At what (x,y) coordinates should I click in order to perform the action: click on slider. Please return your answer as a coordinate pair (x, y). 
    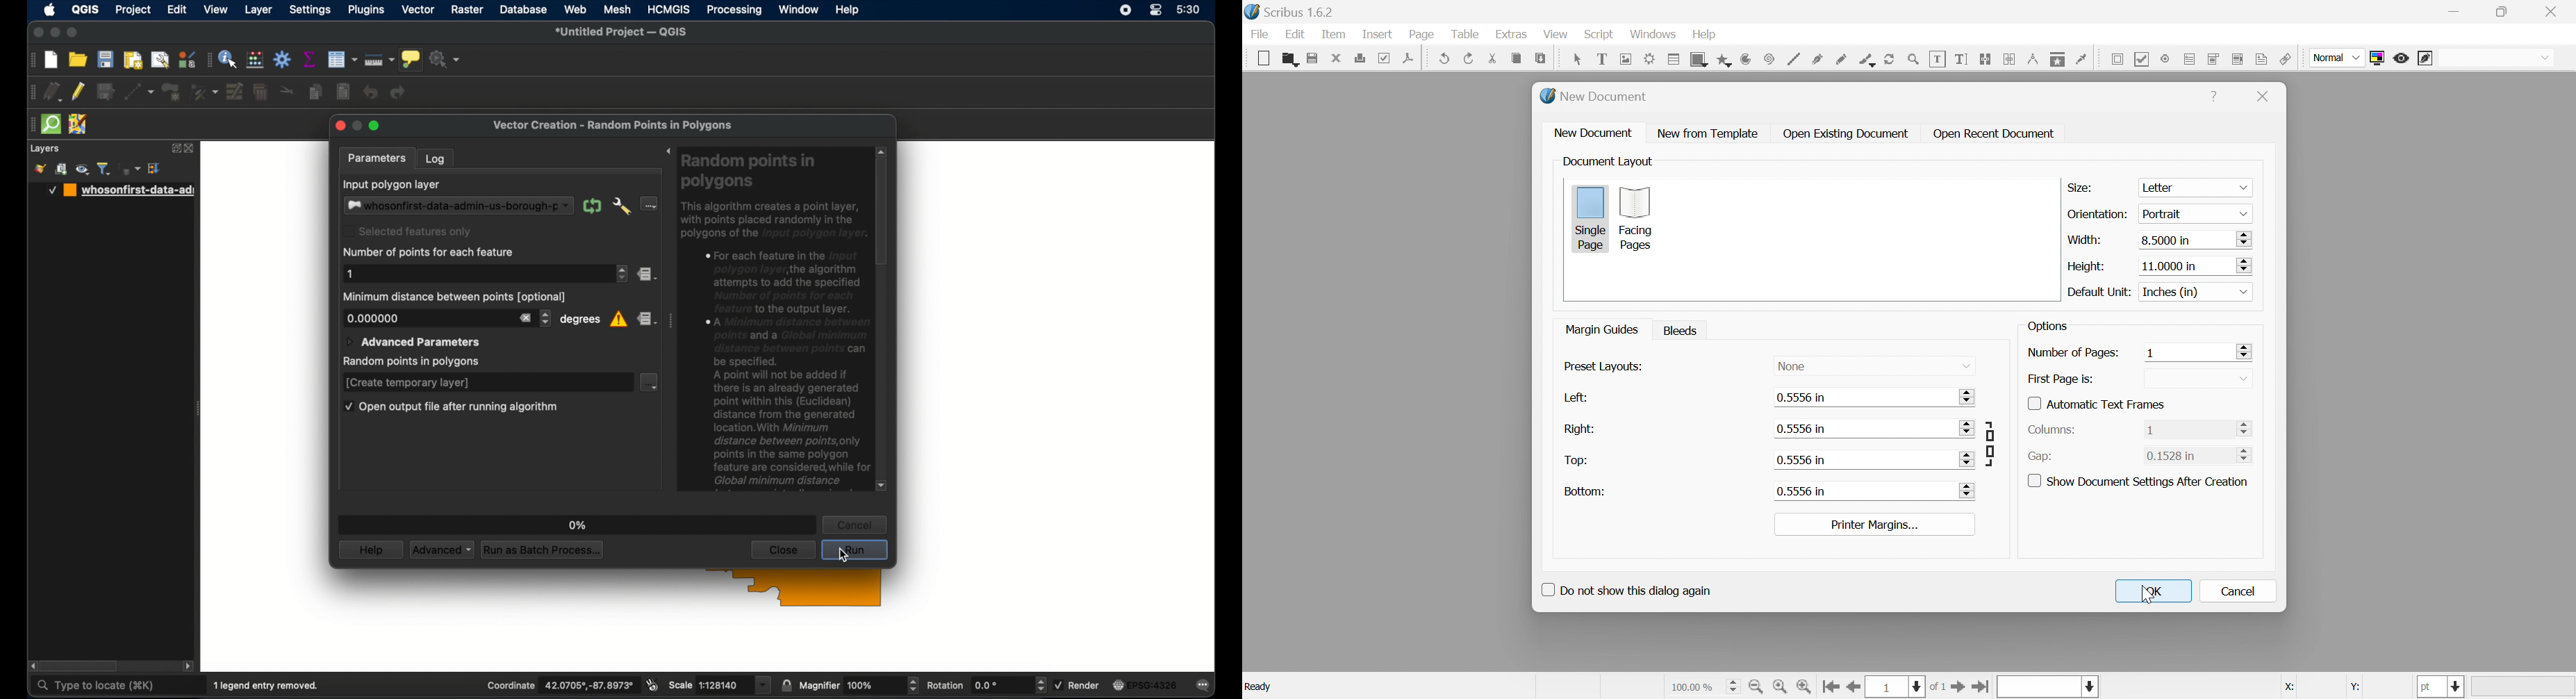
    Looking at the image, I should click on (1967, 429).